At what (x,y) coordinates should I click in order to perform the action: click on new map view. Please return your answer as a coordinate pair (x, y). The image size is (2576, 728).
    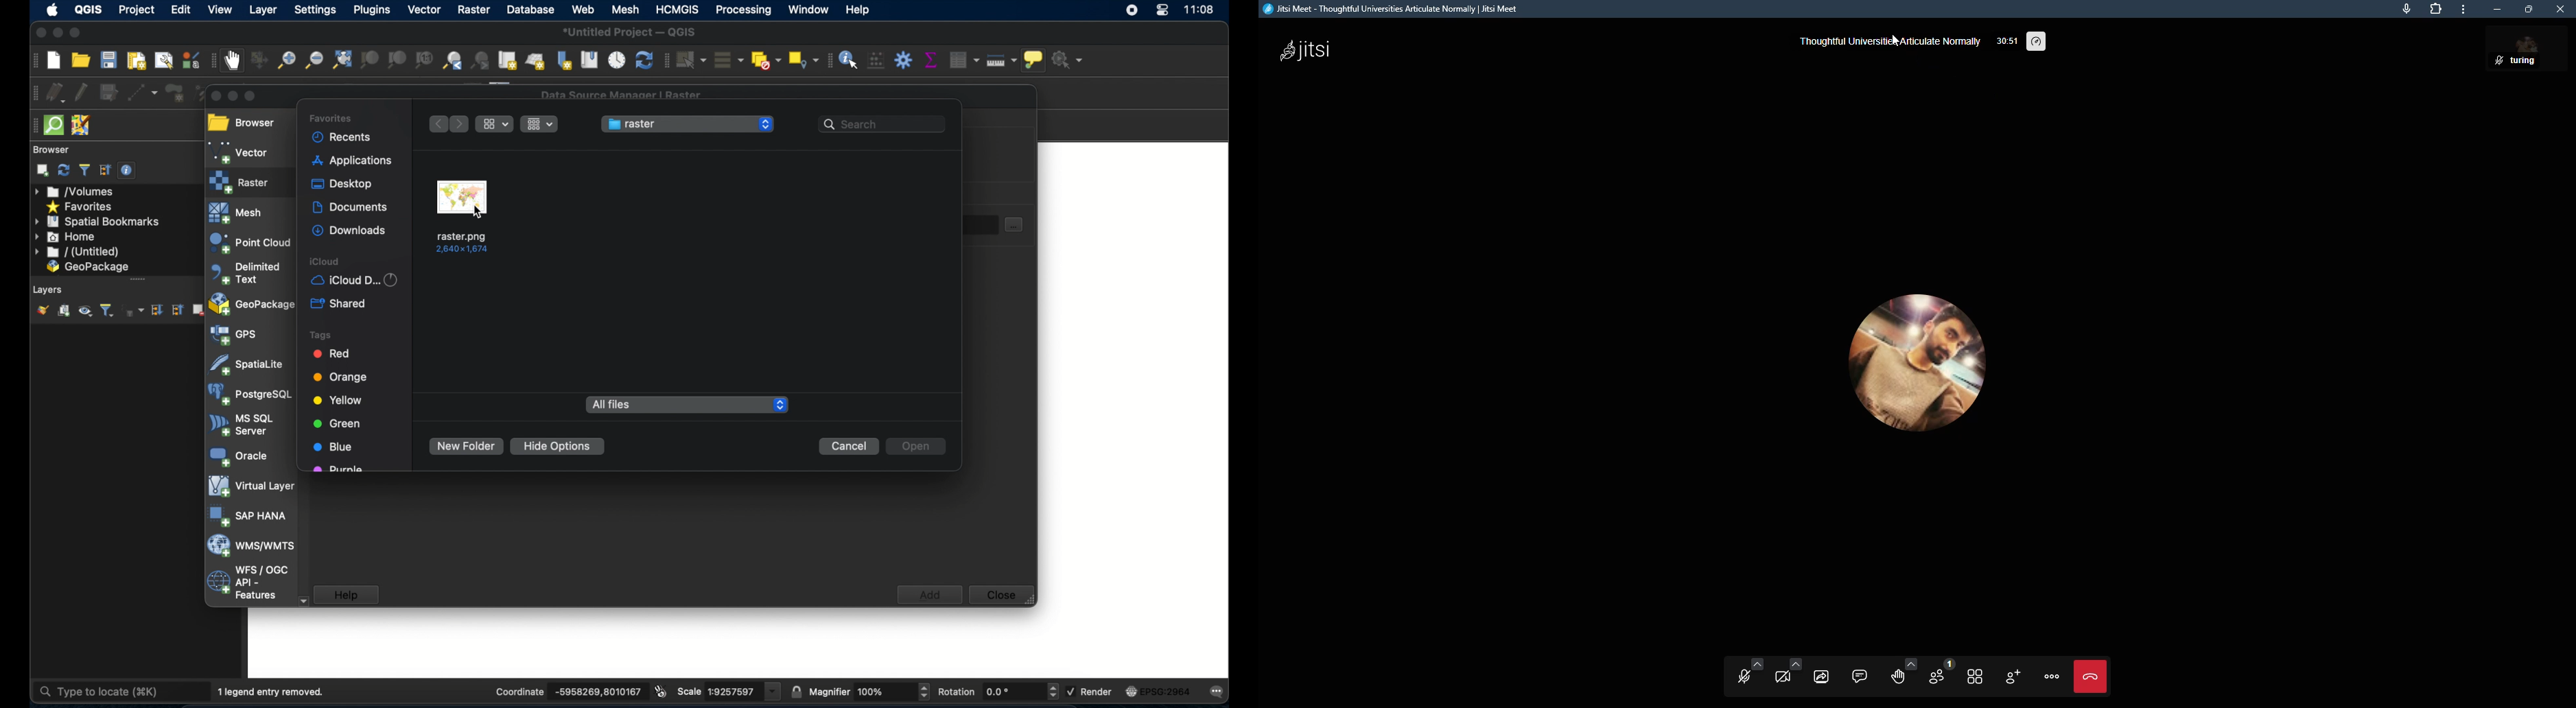
    Looking at the image, I should click on (509, 60).